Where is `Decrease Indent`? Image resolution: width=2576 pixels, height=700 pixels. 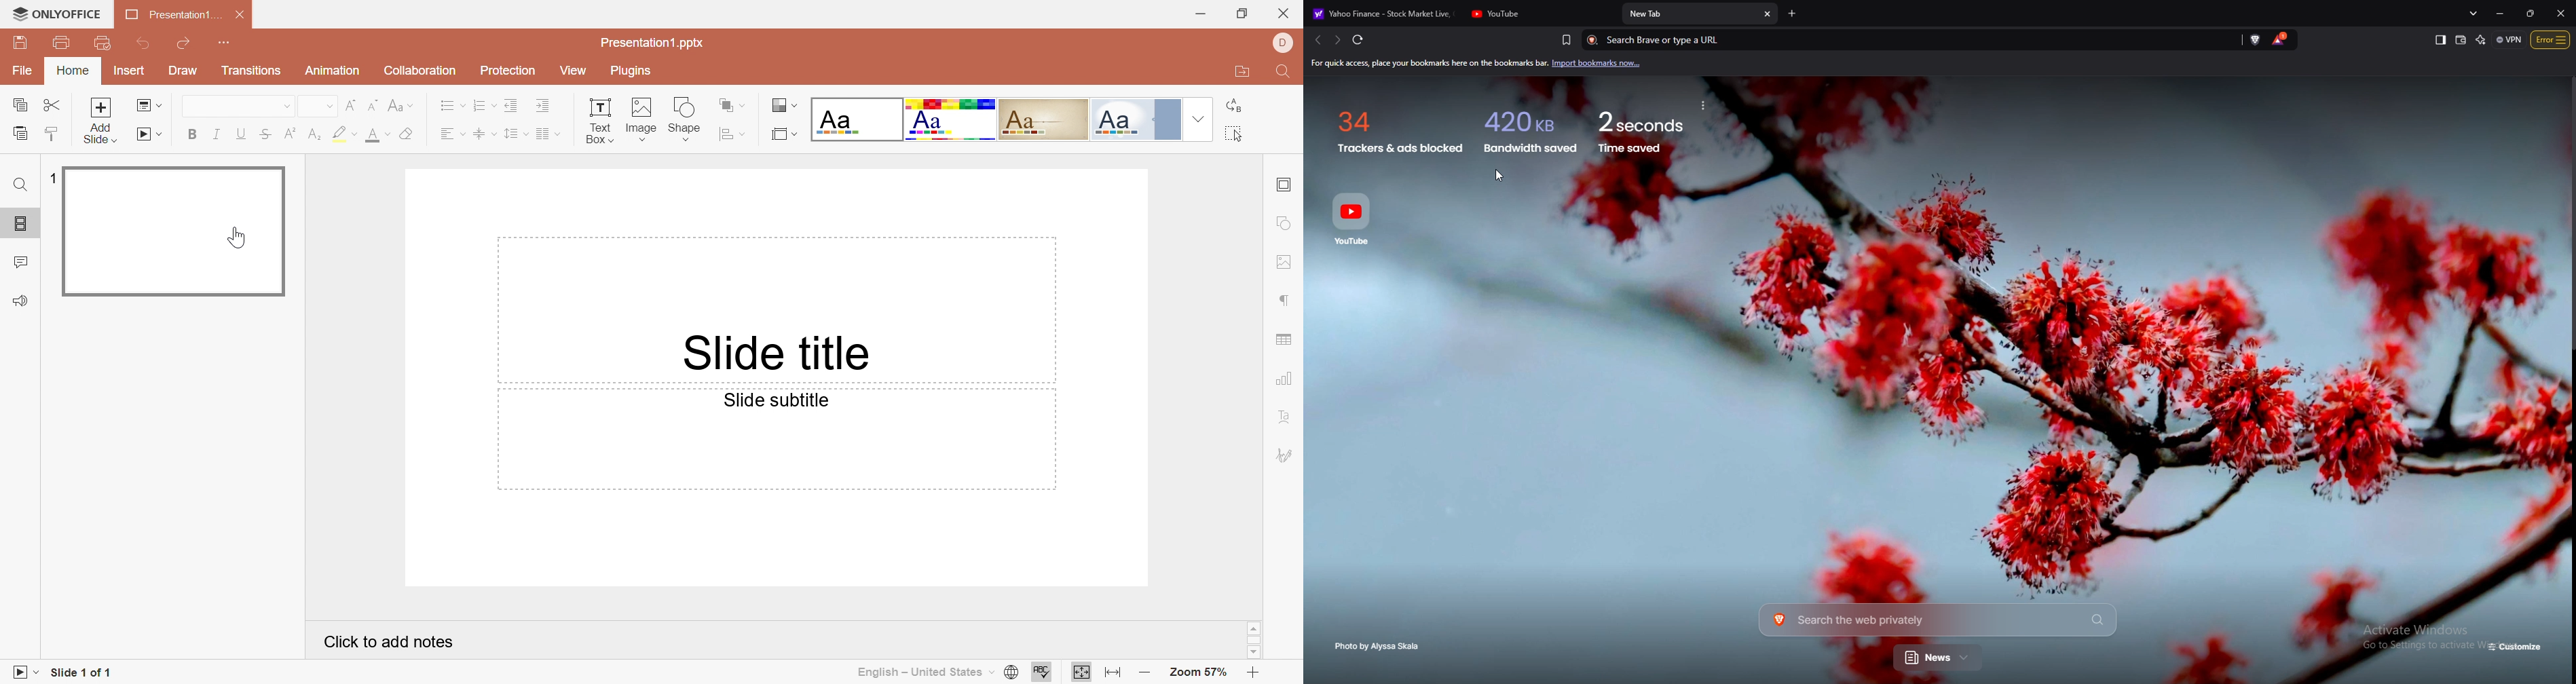
Decrease Indent is located at coordinates (509, 104).